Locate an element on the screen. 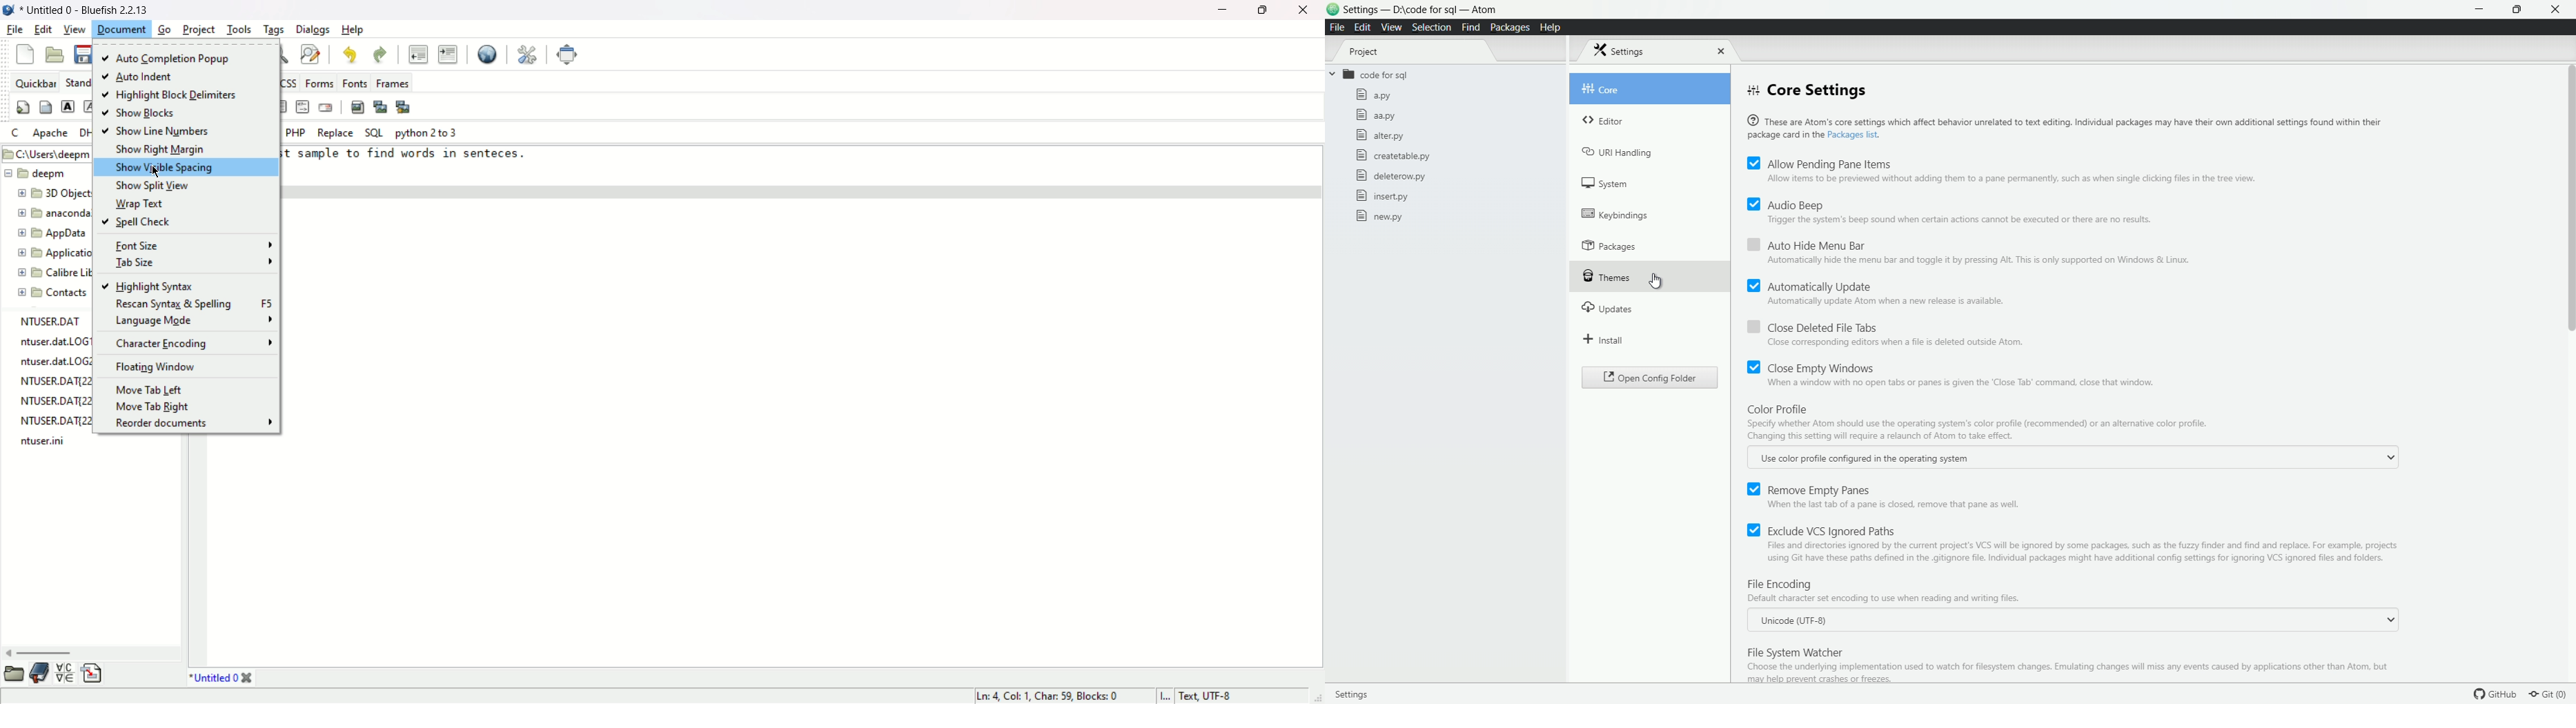 Image resolution: width=2576 pixels, height=728 pixels. c is located at coordinates (15, 131).